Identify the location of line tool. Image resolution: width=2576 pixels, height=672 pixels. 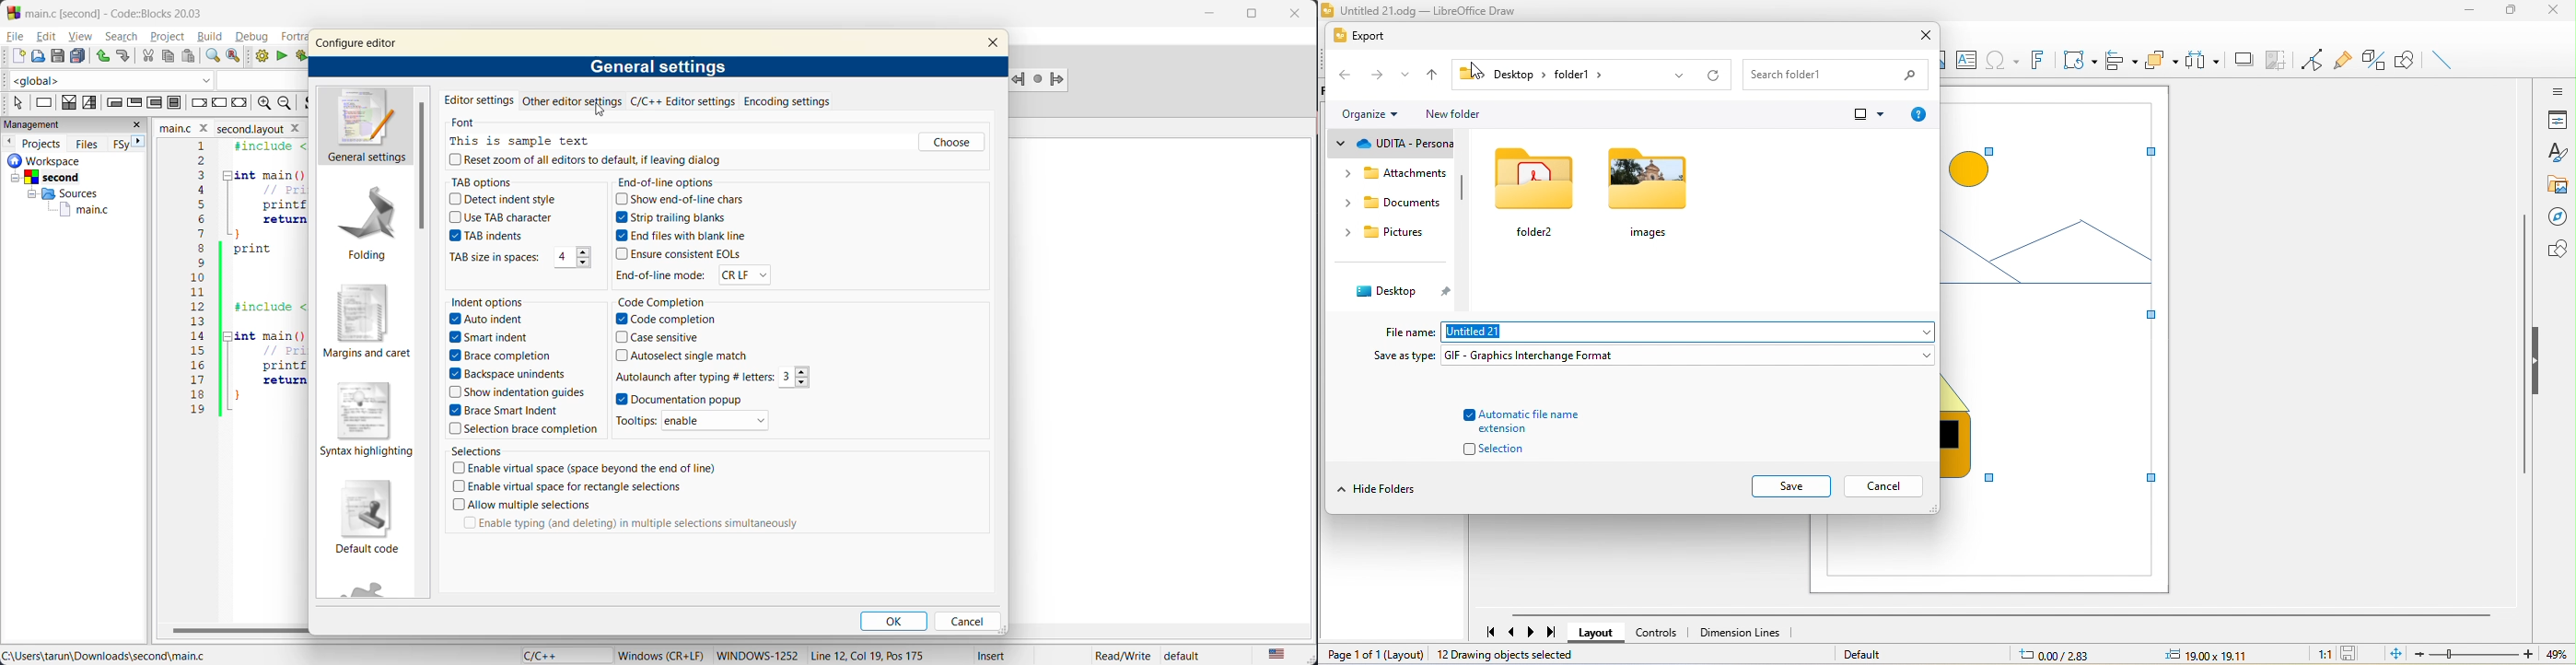
(2445, 62).